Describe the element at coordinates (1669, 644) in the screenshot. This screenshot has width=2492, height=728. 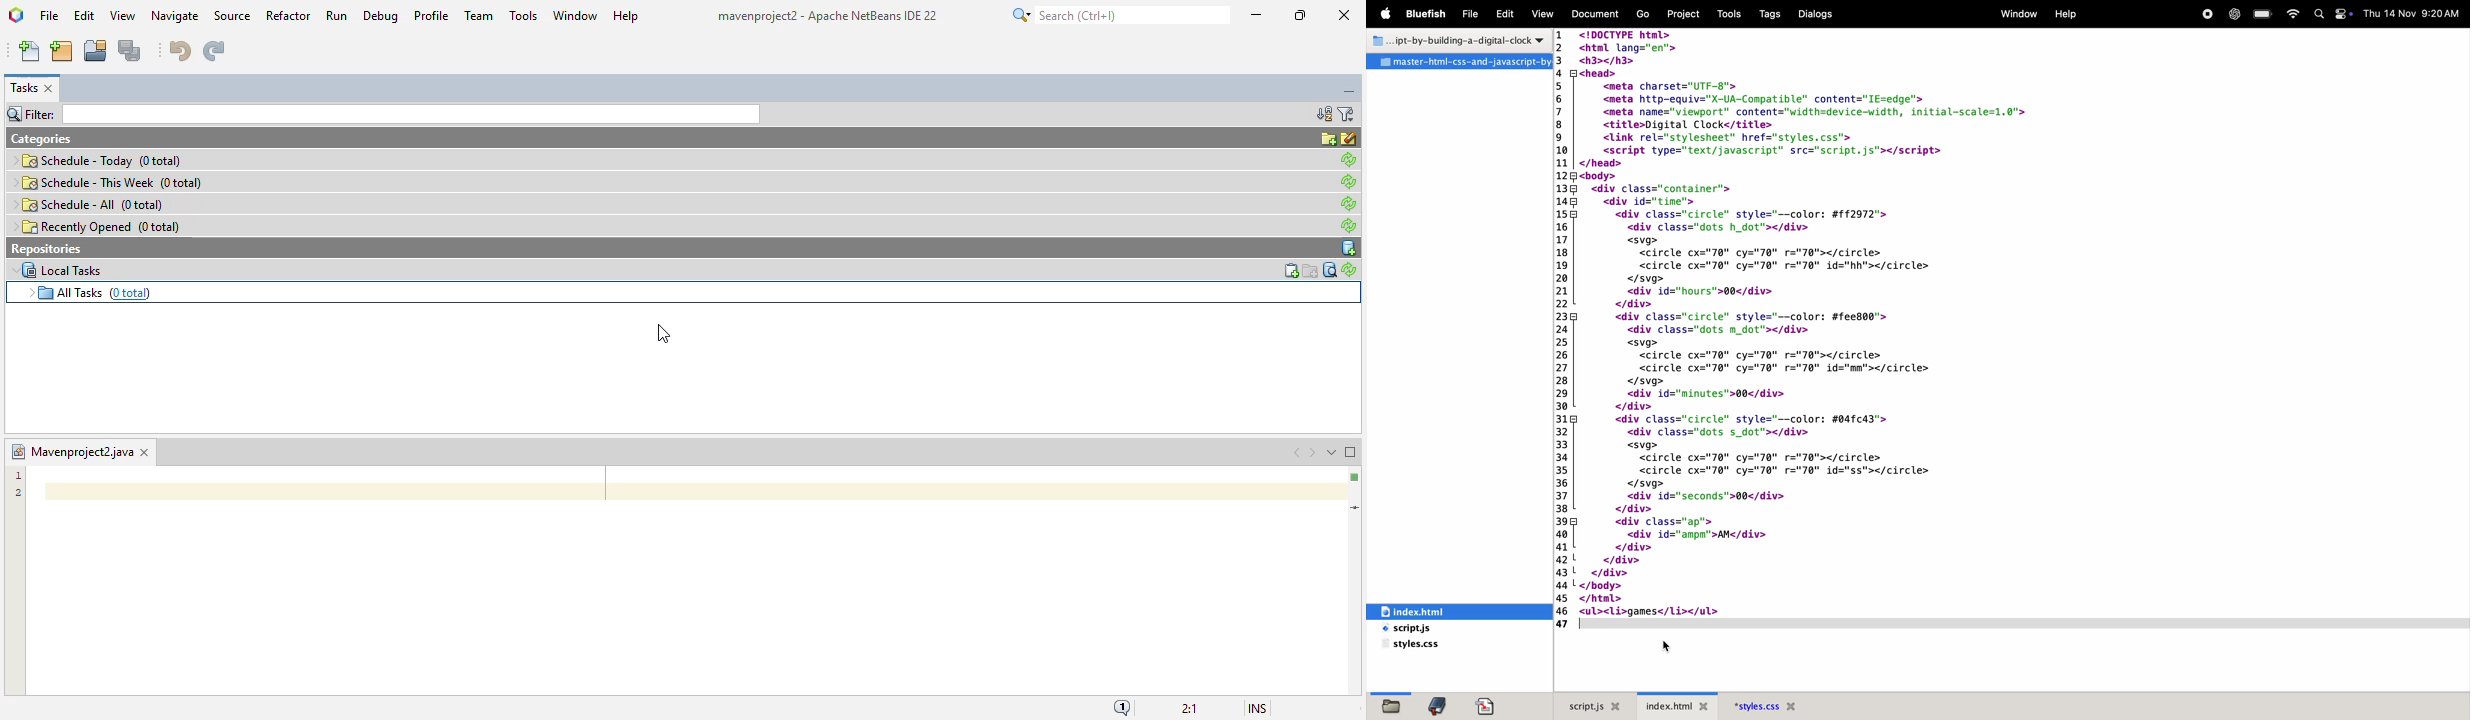
I see `cursor` at that location.